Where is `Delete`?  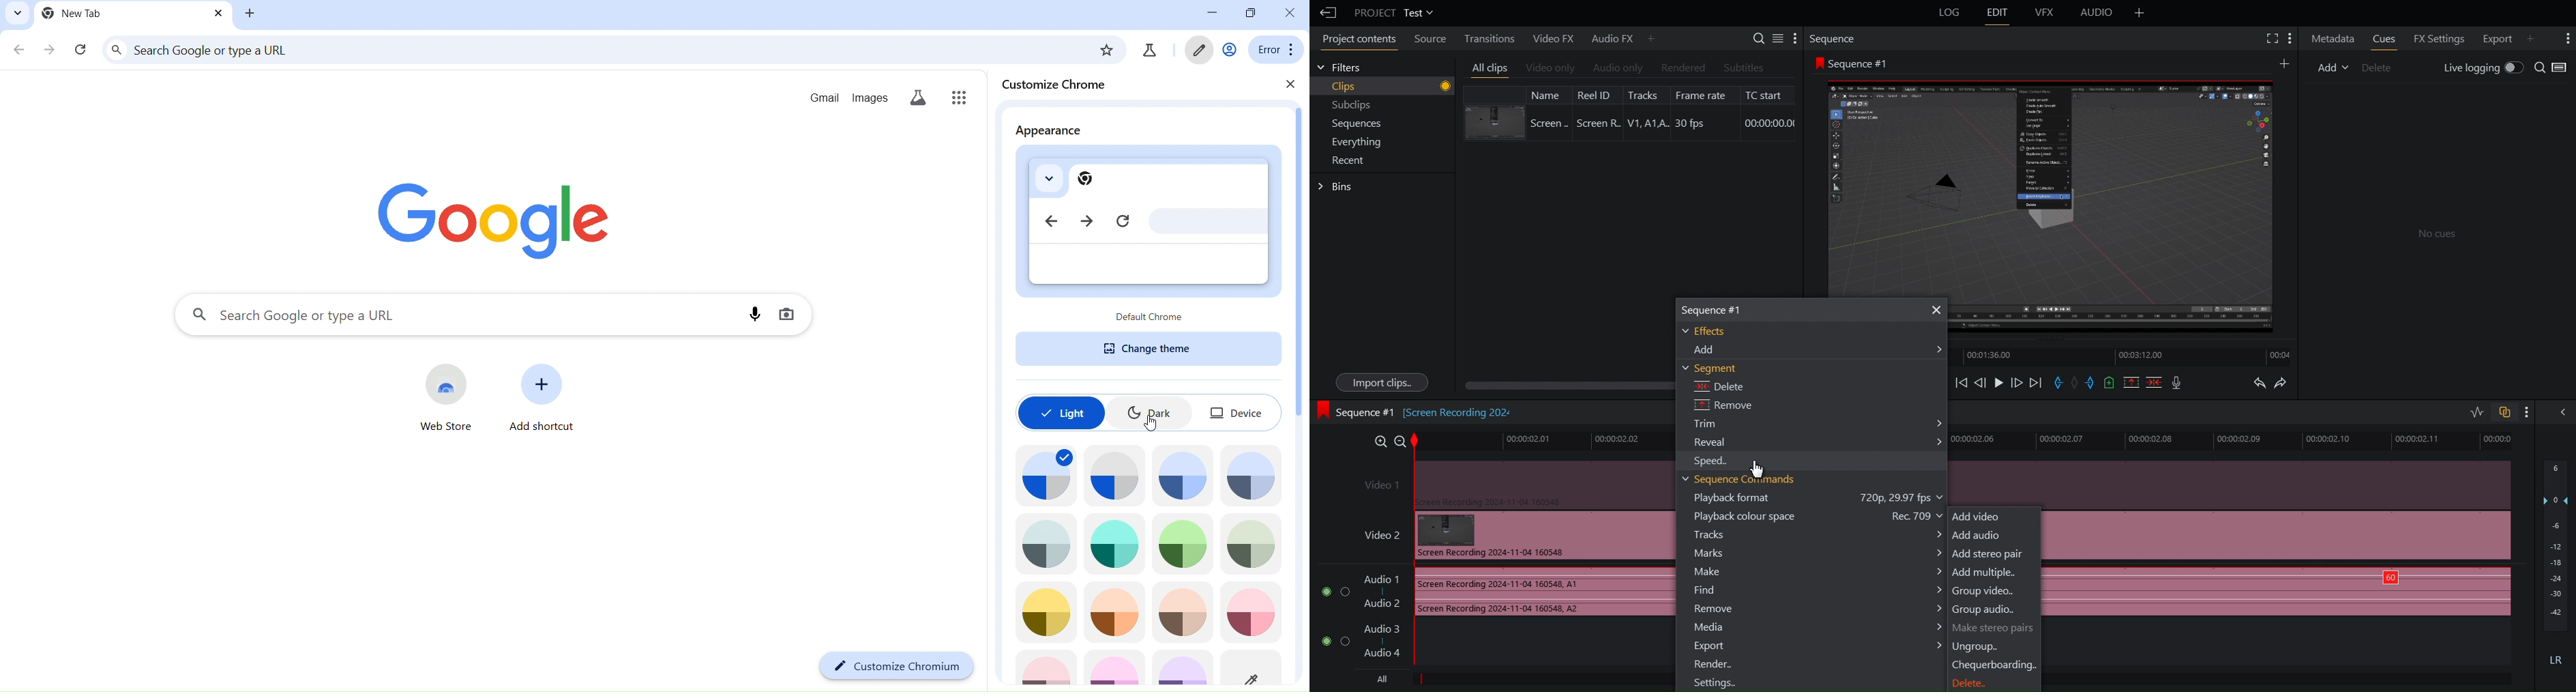
Delete is located at coordinates (2382, 66).